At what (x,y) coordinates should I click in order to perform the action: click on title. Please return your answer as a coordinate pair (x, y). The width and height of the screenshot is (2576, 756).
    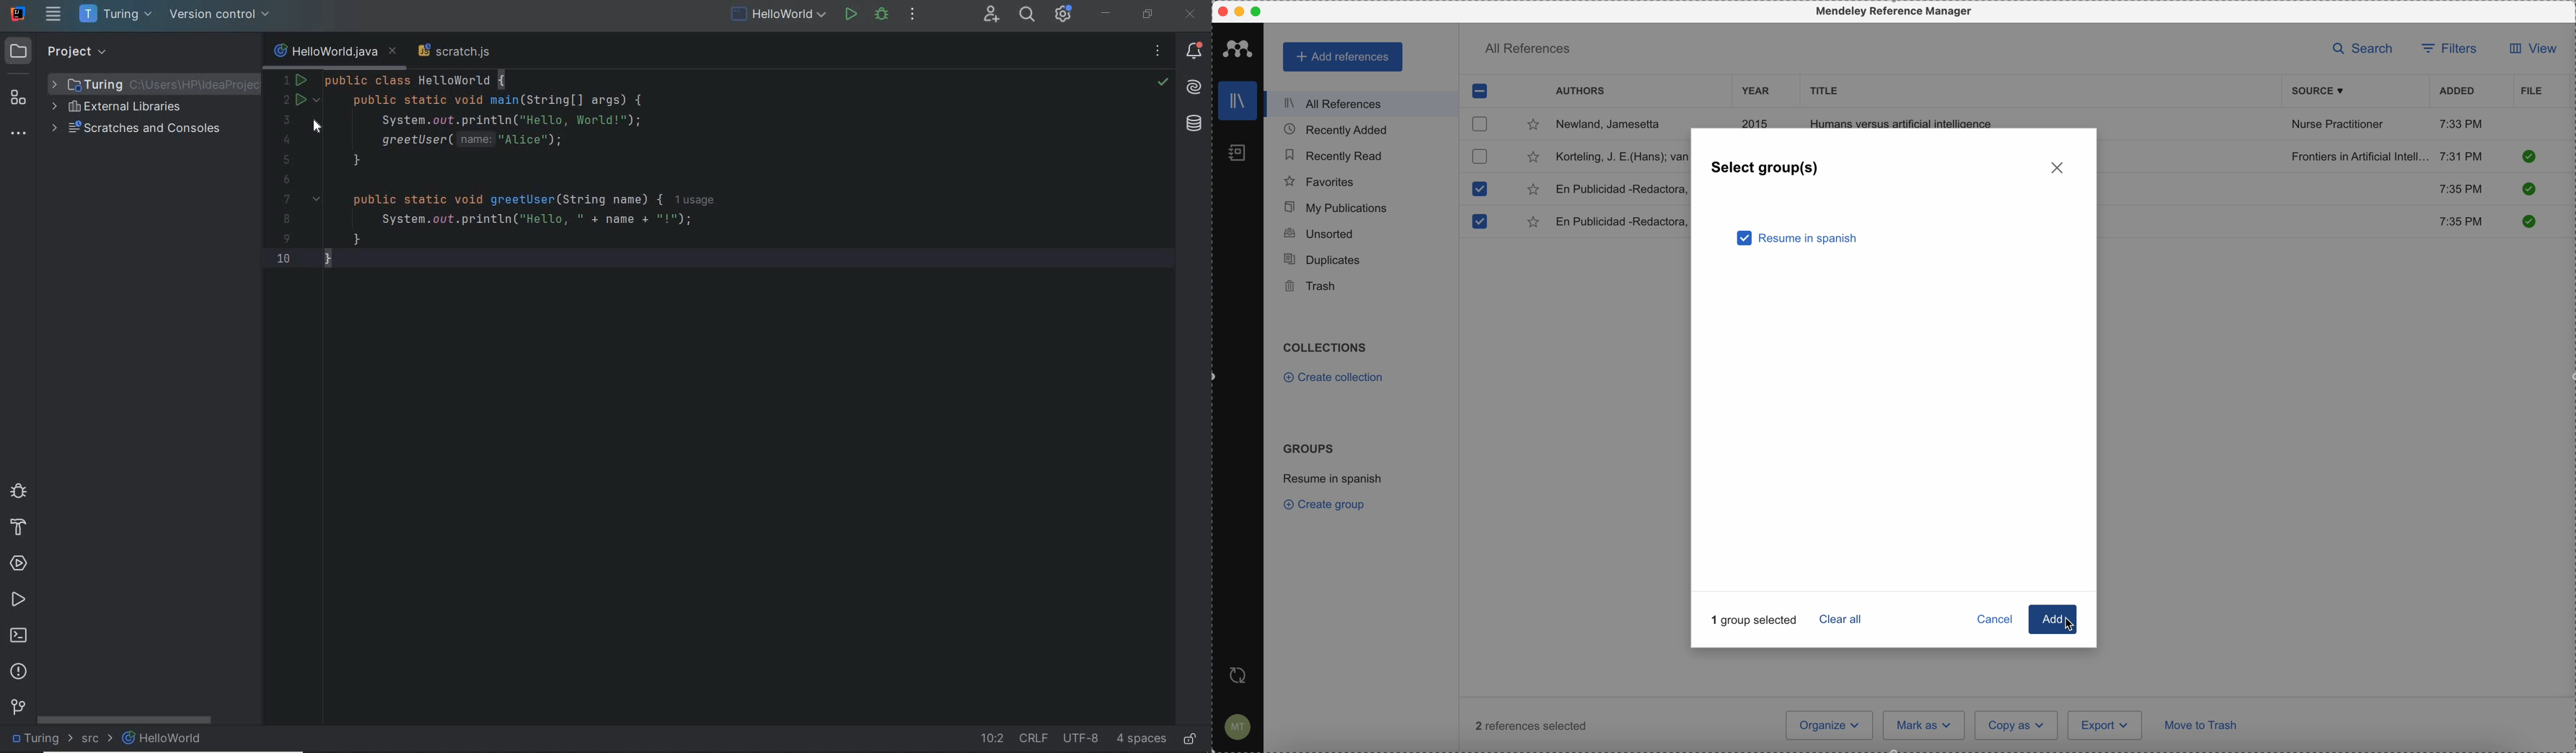
    Looking at the image, I should click on (1822, 89).